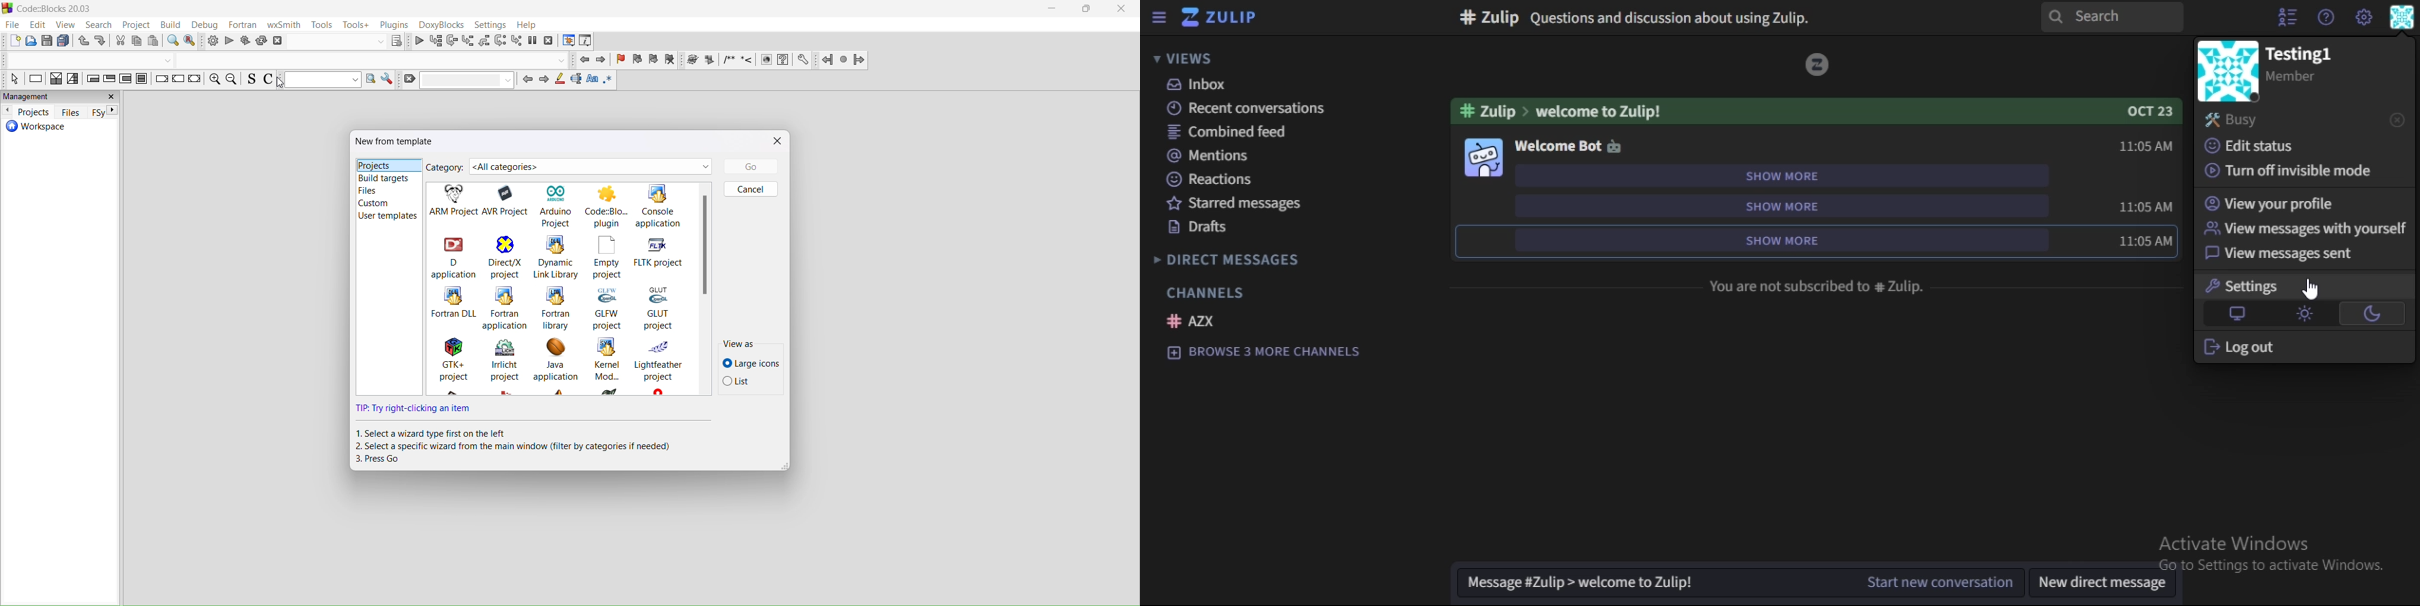 This screenshot has width=2436, height=616. What do you see at coordinates (804, 59) in the screenshot?
I see `Preferences` at bounding box center [804, 59].